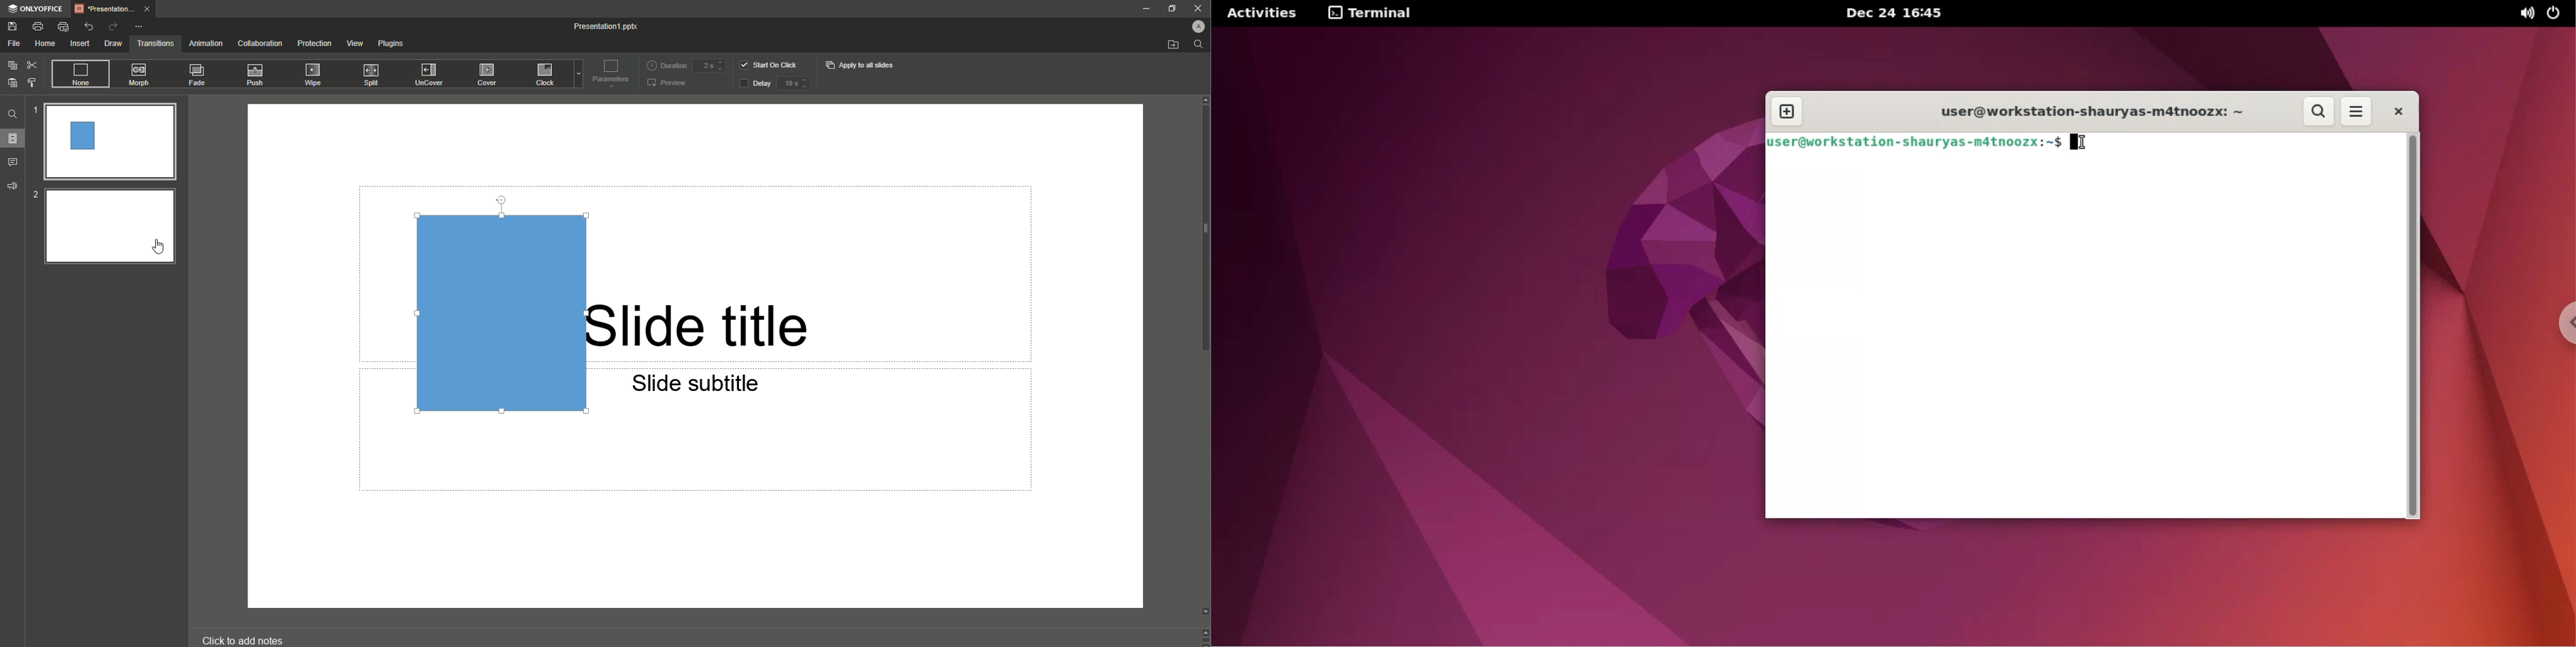 The image size is (2576, 672). What do you see at coordinates (315, 44) in the screenshot?
I see `Protection` at bounding box center [315, 44].